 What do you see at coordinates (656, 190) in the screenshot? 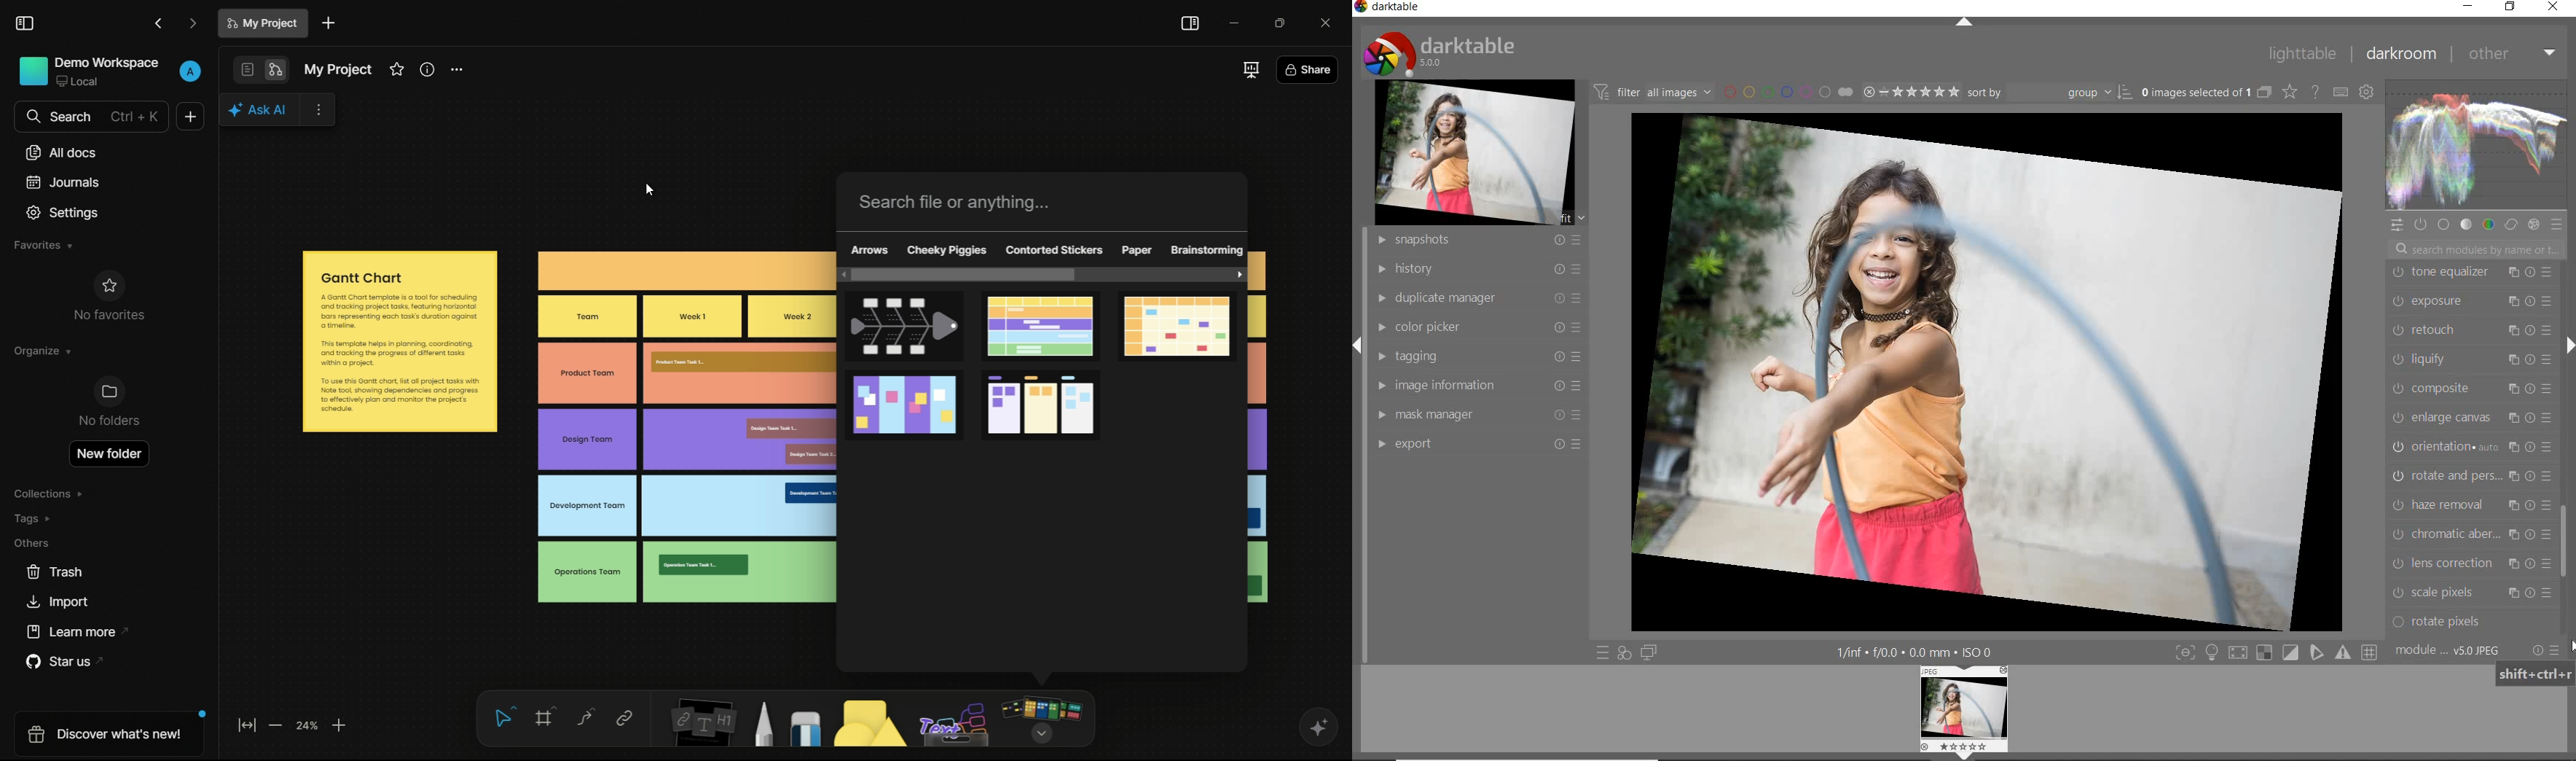
I see `Cursor` at bounding box center [656, 190].